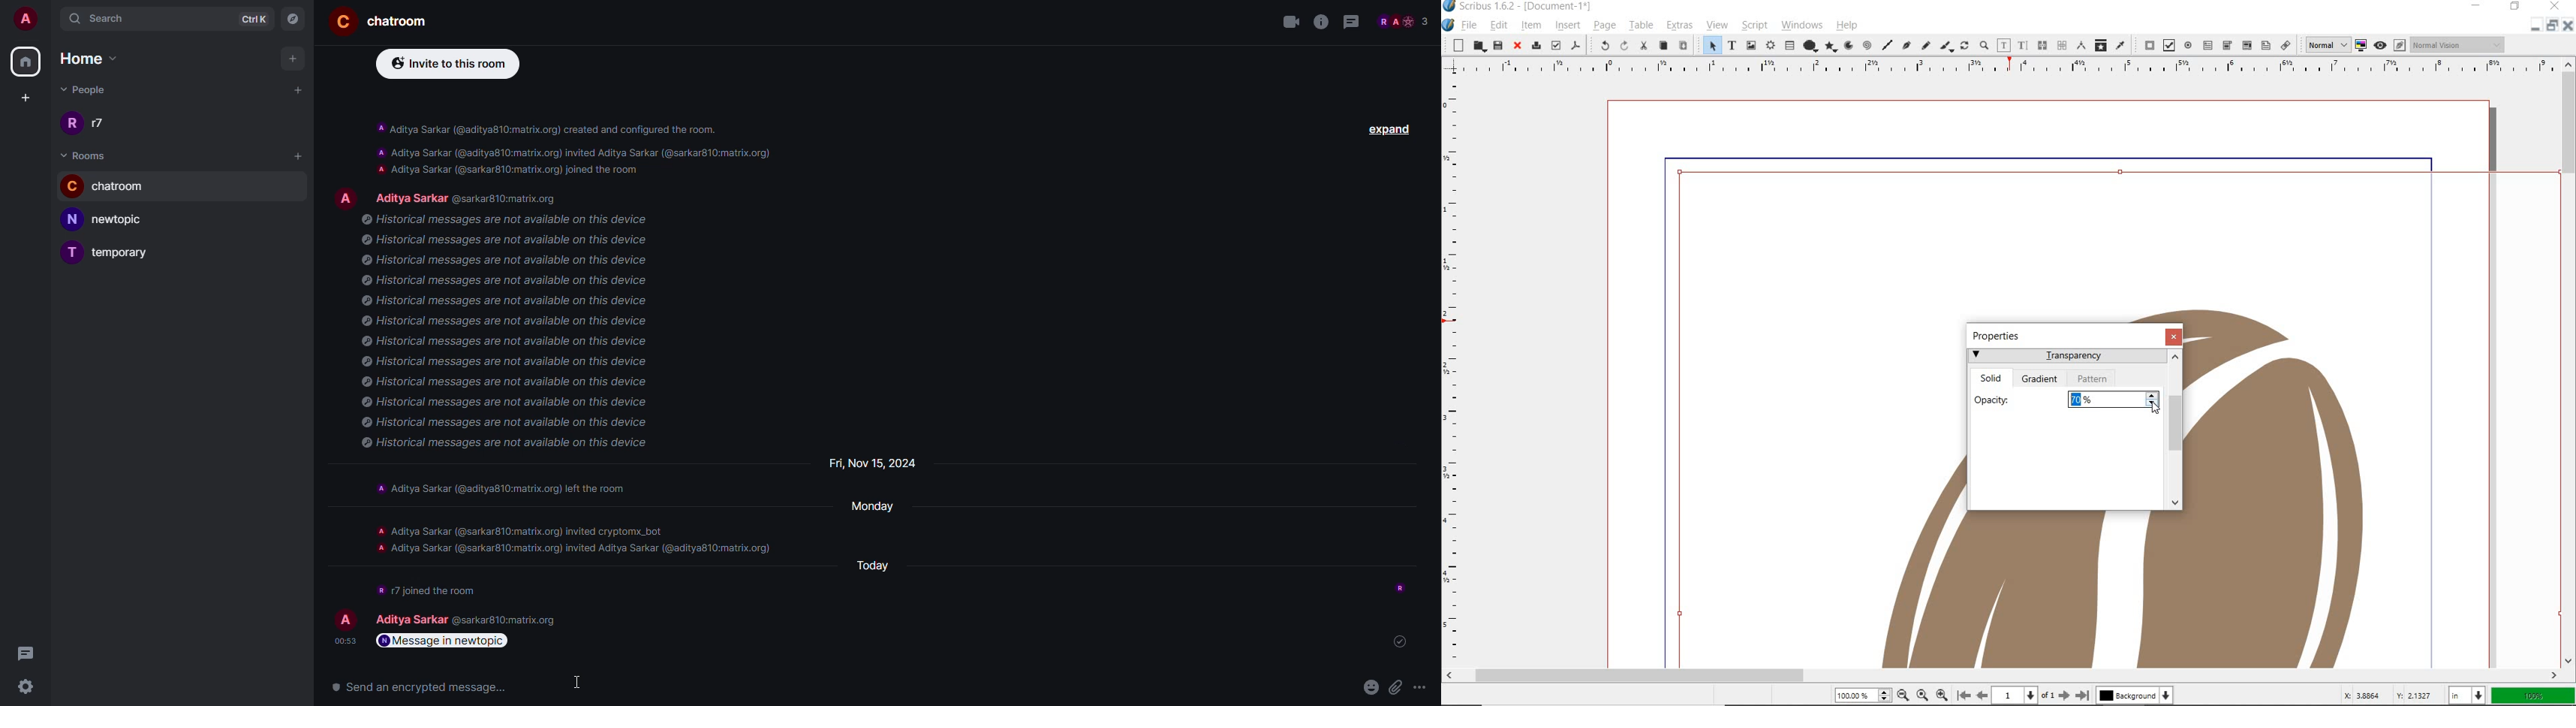  Describe the element at coordinates (2093, 378) in the screenshot. I see `pattern` at that location.